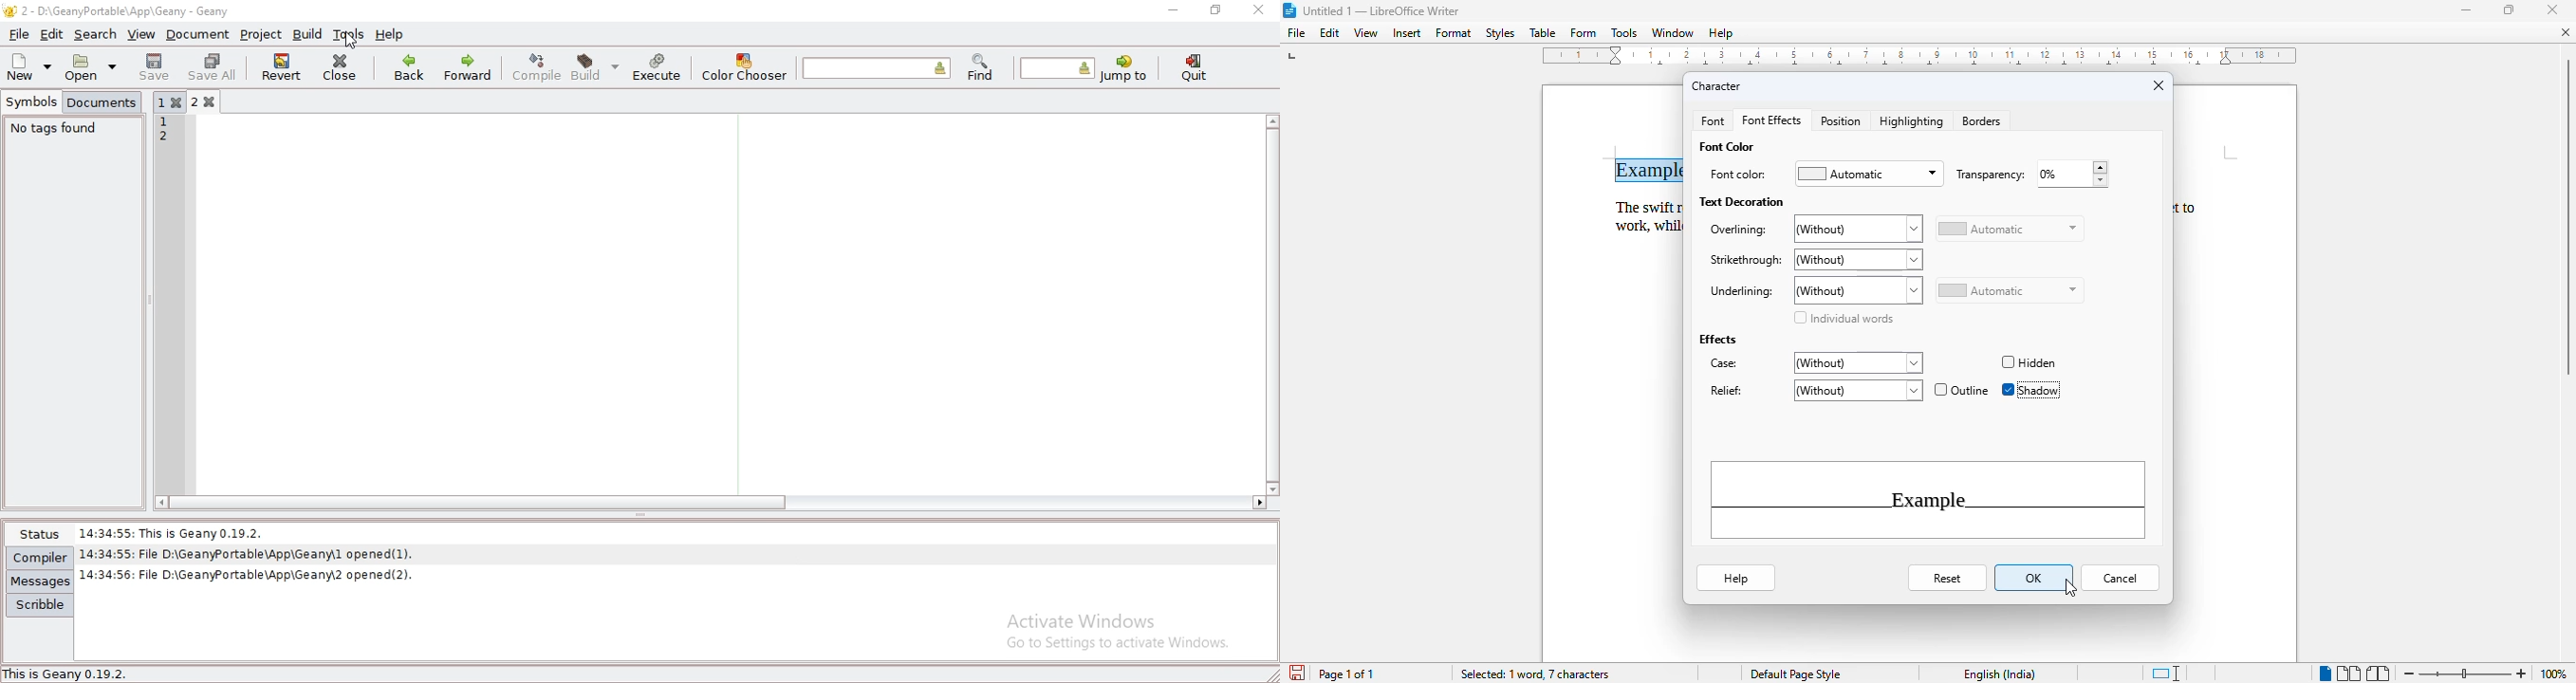 The width and height of the screenshot is (2576, 700). I want to click on strikethrough: (Without), so click(1814, 260).